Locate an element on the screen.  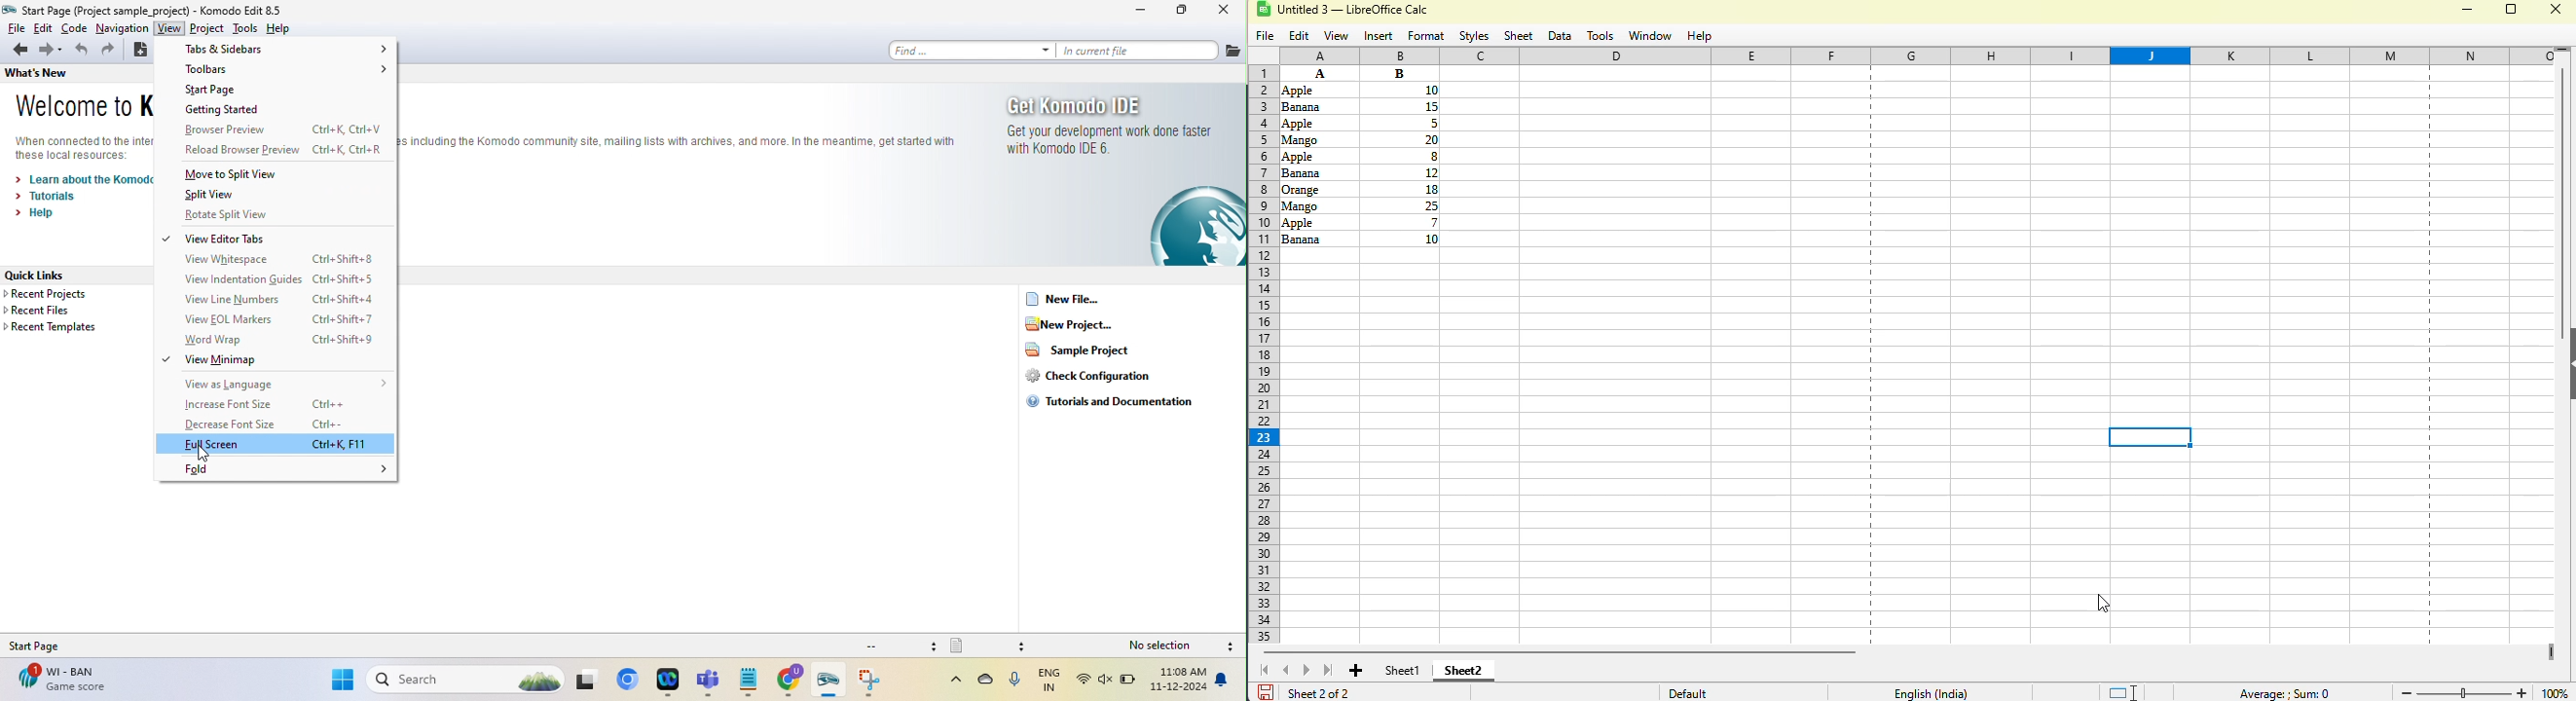
 is located at coordinates (1399, 106).